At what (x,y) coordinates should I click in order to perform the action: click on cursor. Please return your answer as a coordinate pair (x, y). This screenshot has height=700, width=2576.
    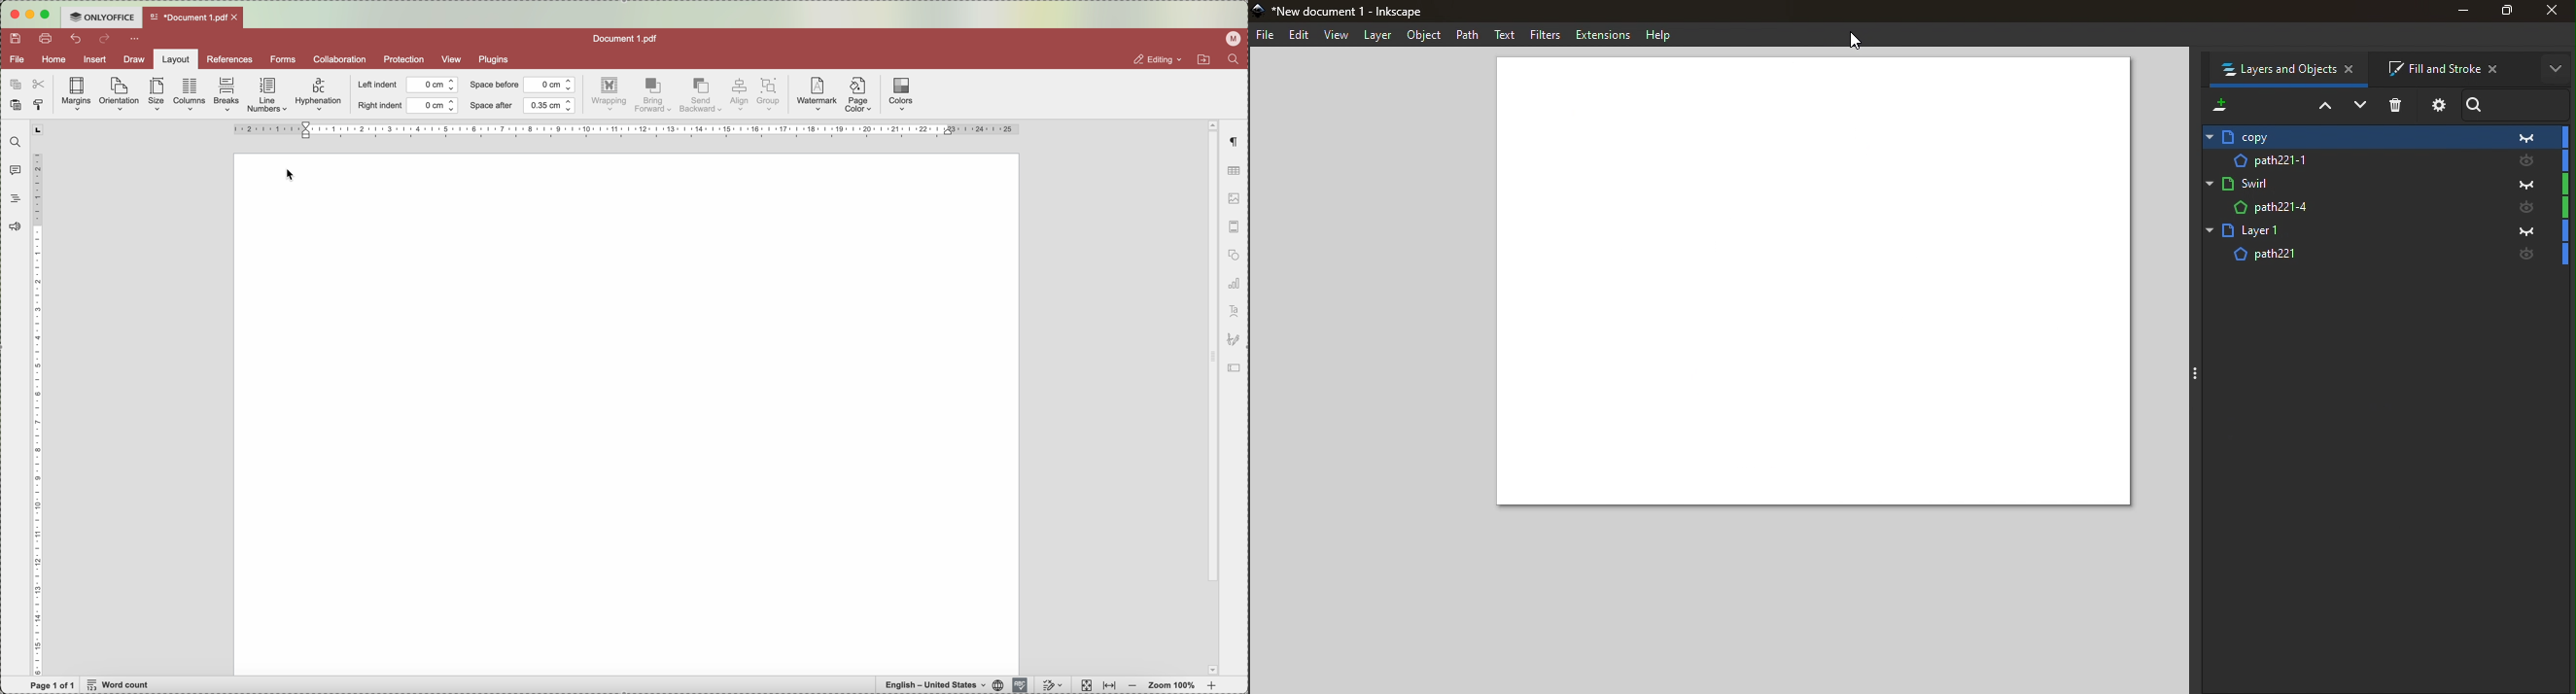
    Looking at the image, I should click on (295, 175).